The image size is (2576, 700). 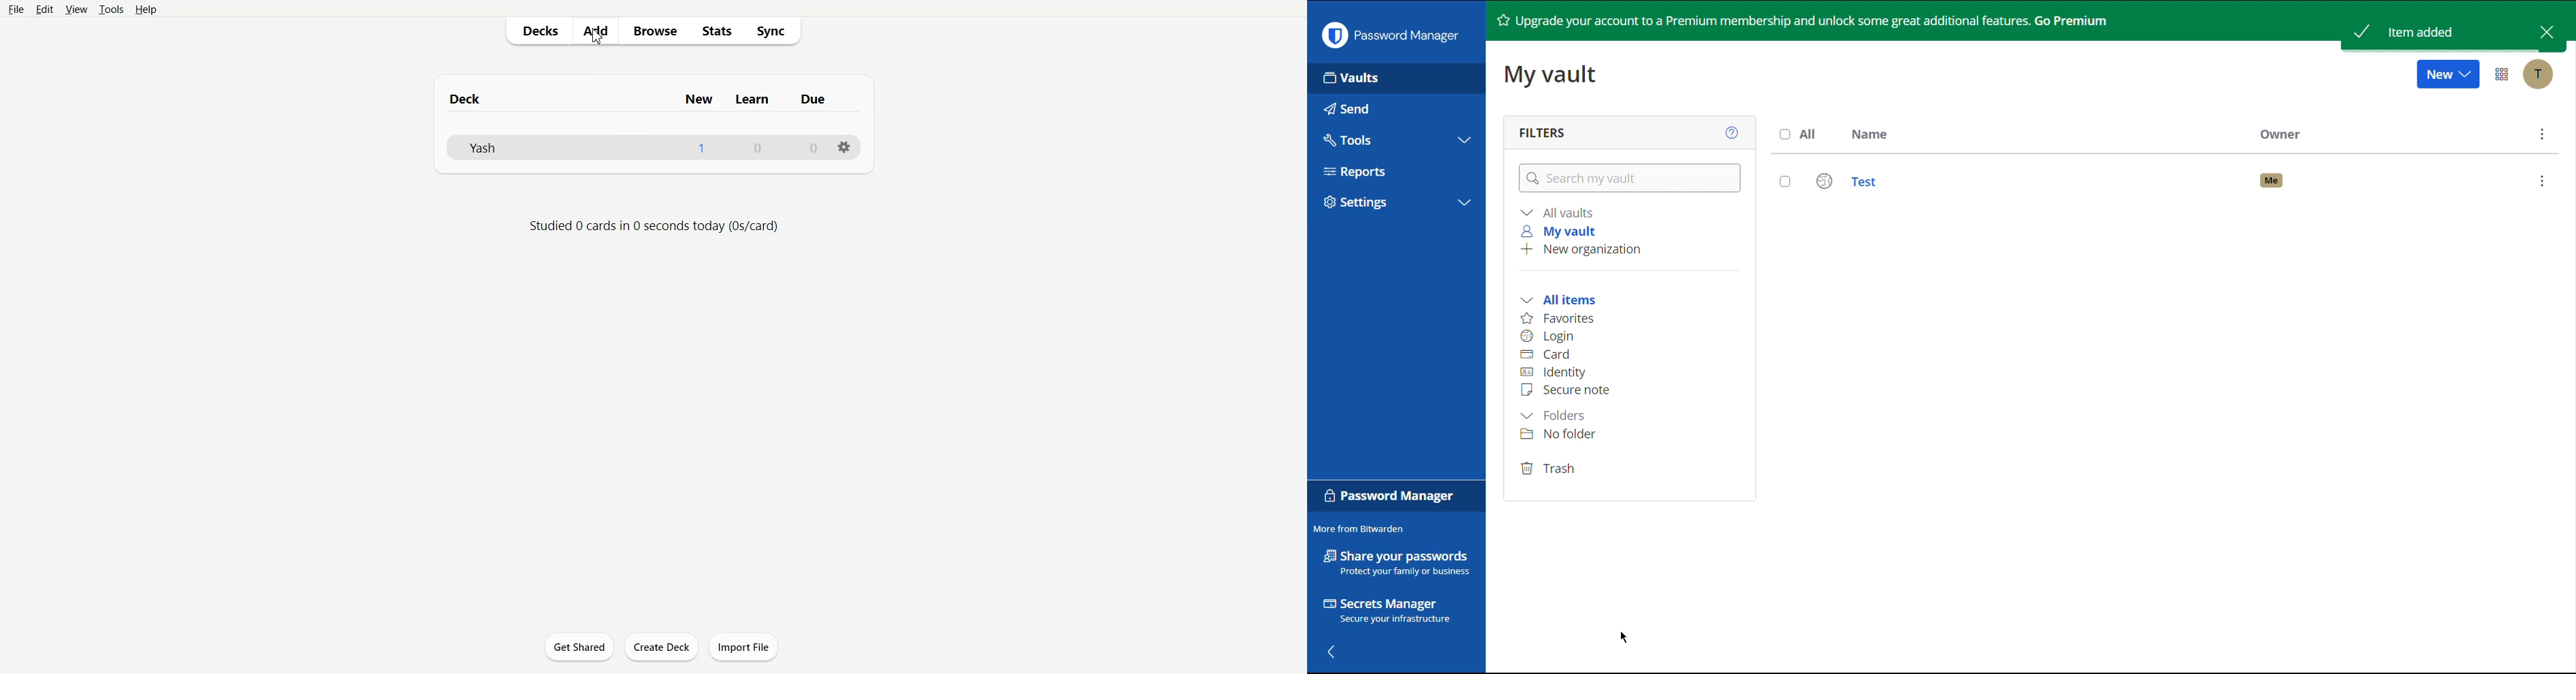 What do you see at coordinates (2280, 133) in the screenshot?
I see `Owner` at bounding box center [2280, 133].